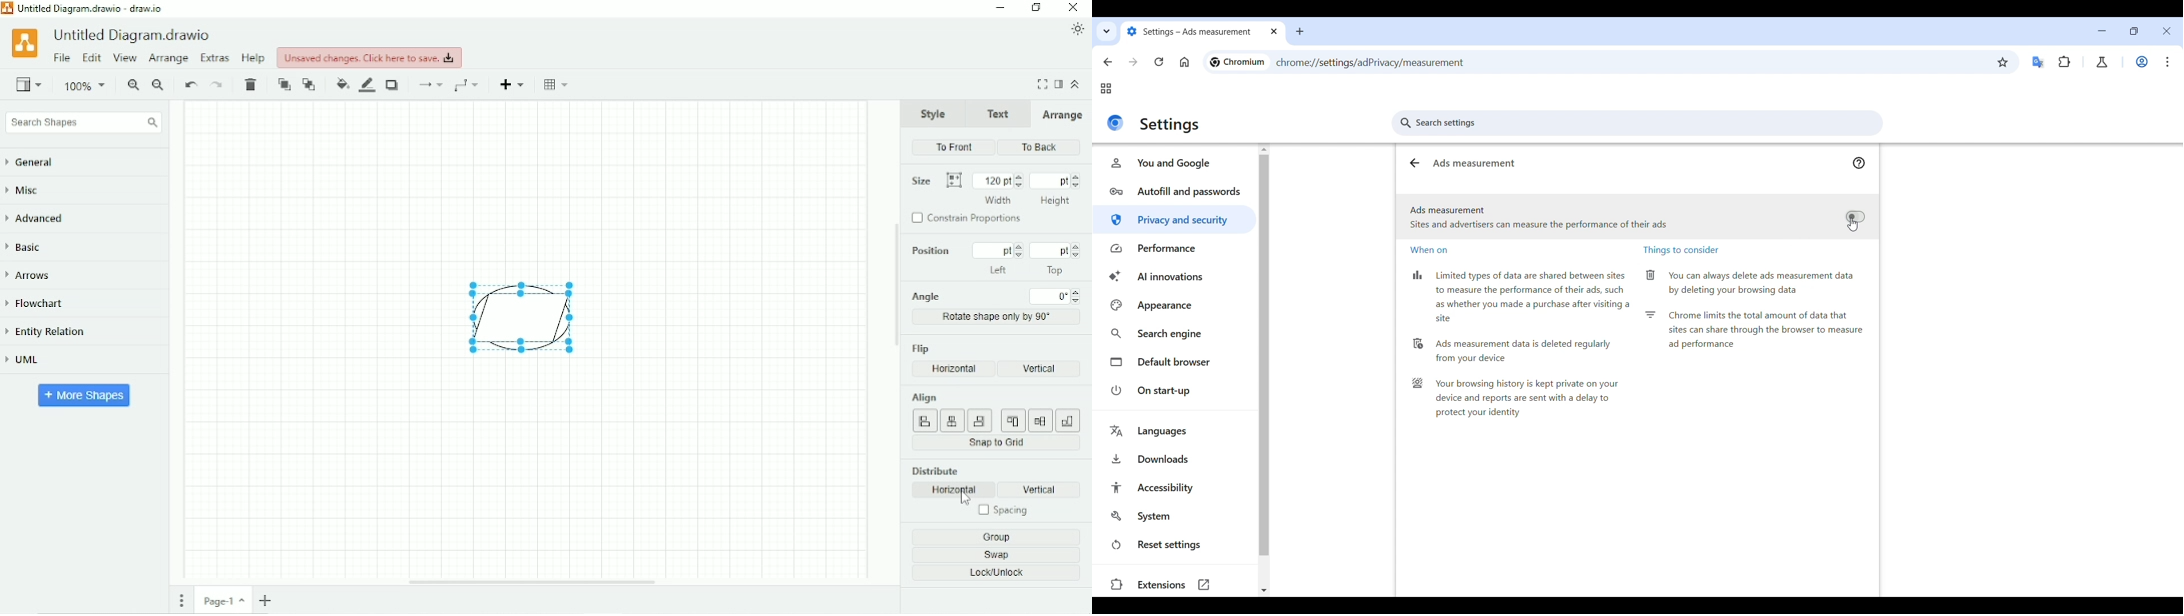  Describe the element at coordinates (62, 58) in the screenshot. I see `File` at that location.